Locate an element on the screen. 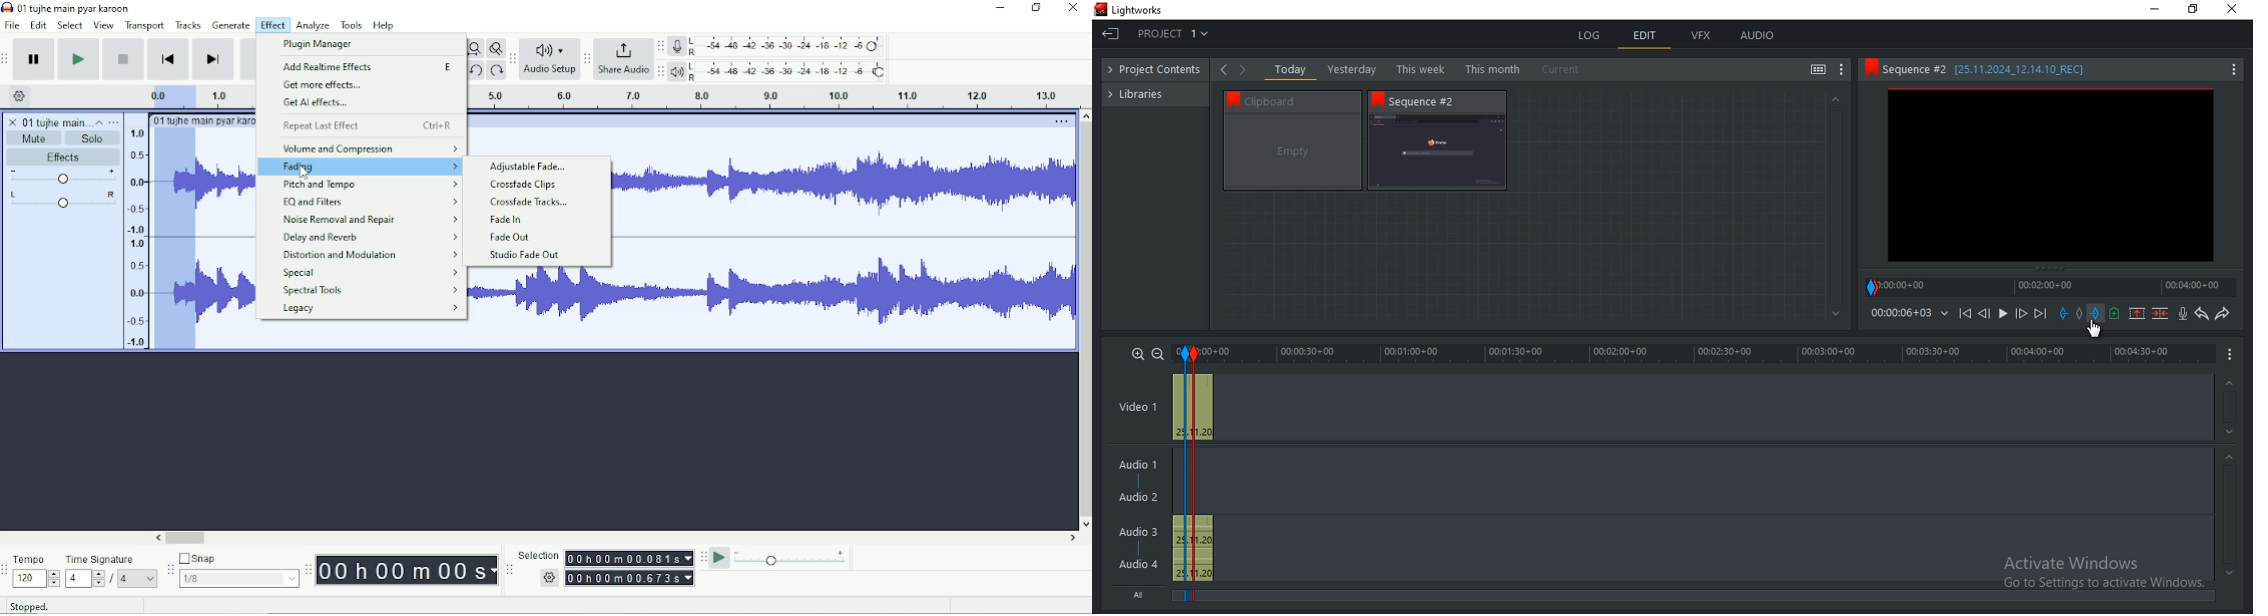 This screenshot has height=616, width=2268. Vertical meter is located at coordinates (133, 237).